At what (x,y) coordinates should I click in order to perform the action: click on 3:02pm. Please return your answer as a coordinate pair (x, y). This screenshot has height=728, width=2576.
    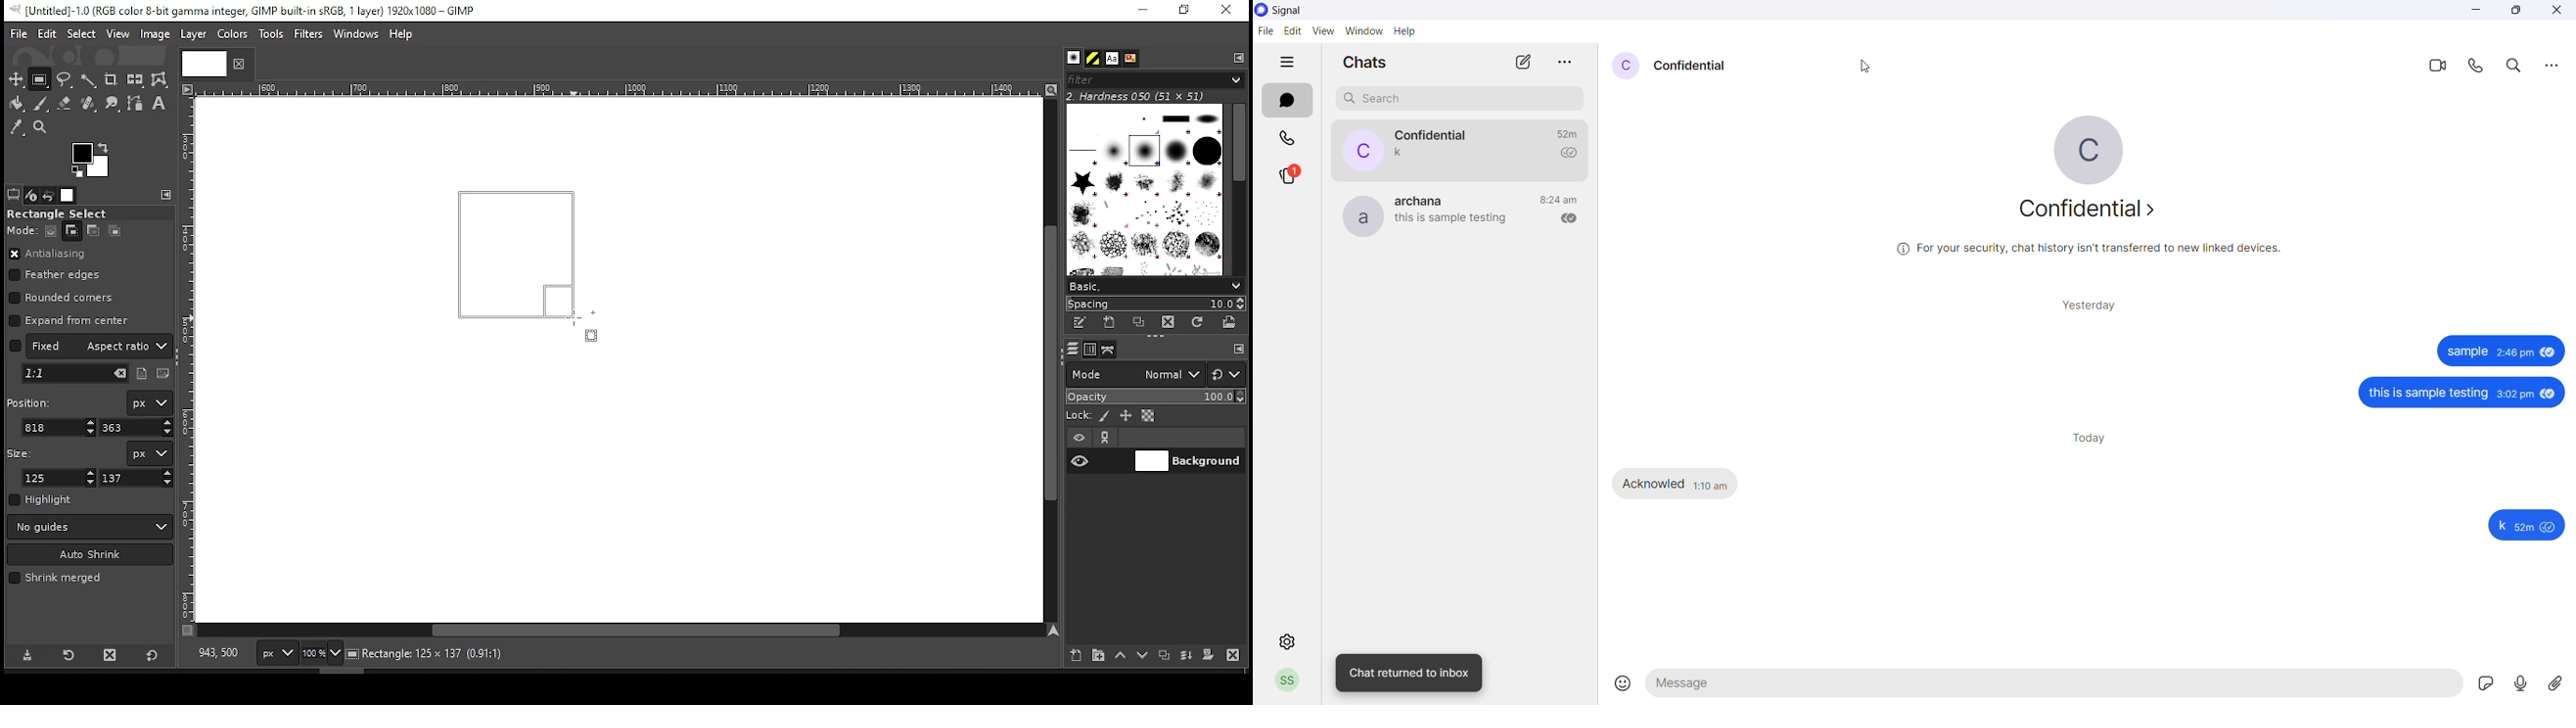
    Looking at the image, I should click on (2514, 394).